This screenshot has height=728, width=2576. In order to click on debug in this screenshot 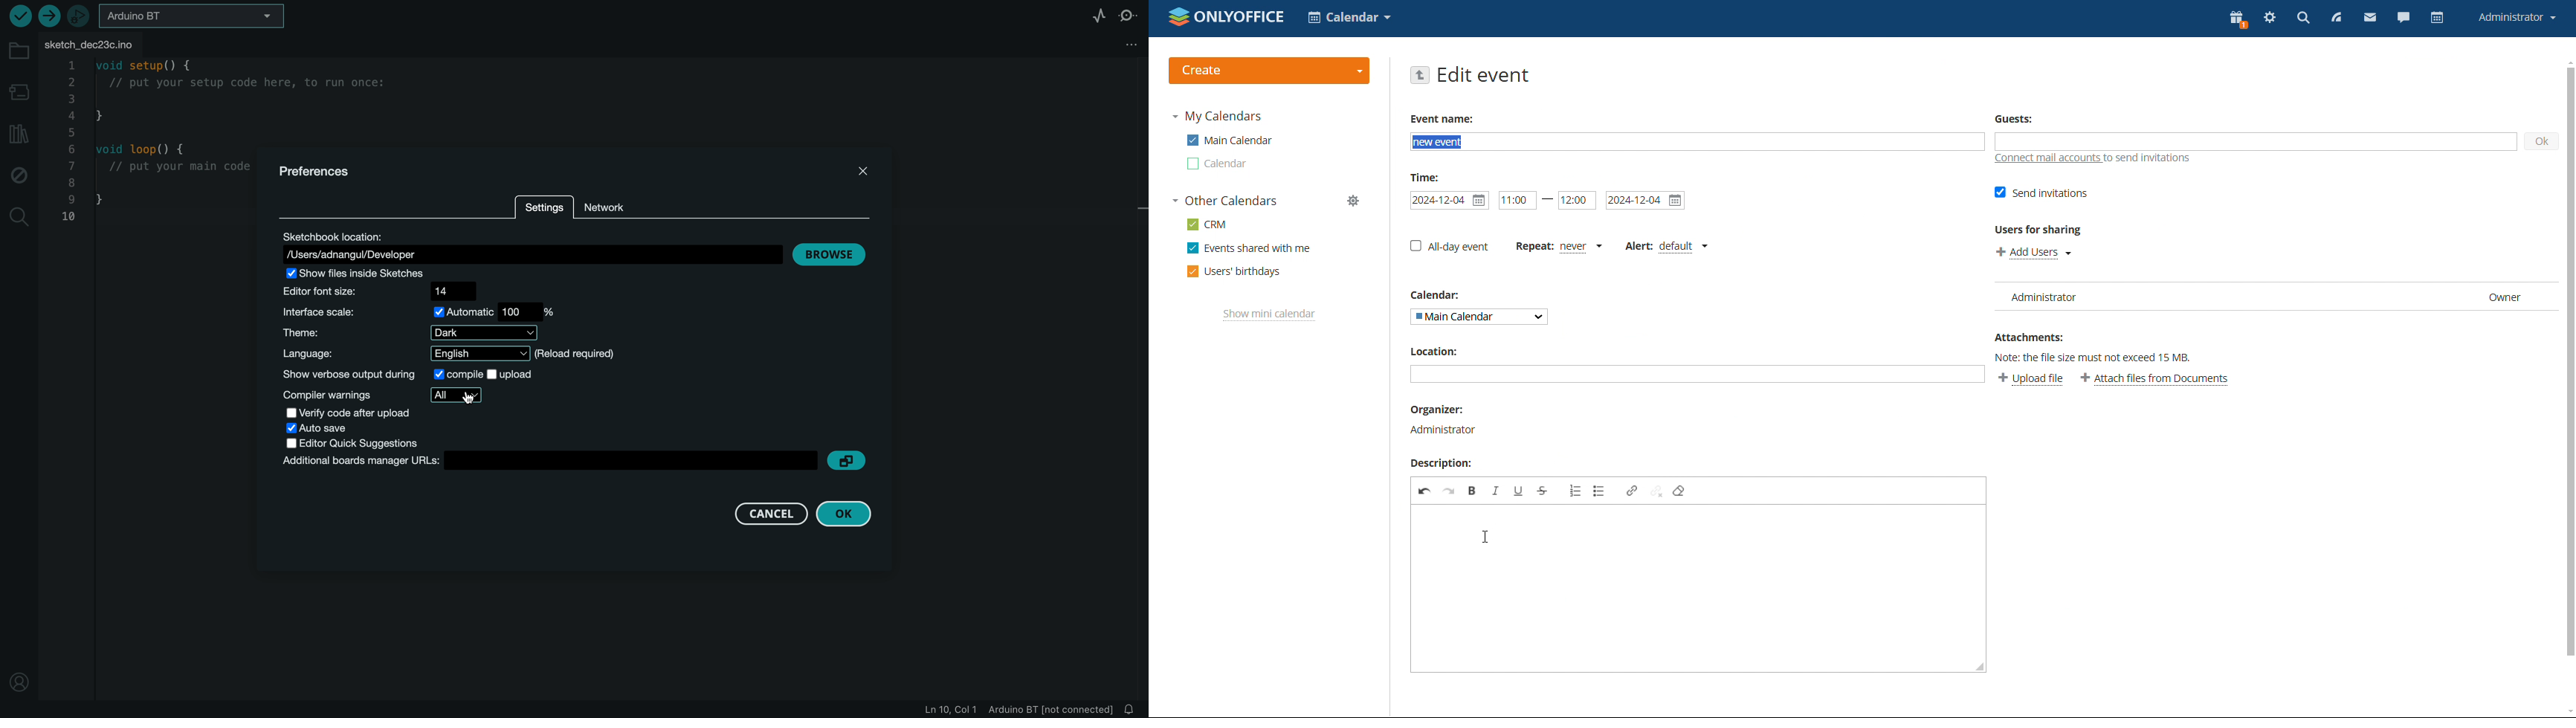, I will do `click(20, 175)`.